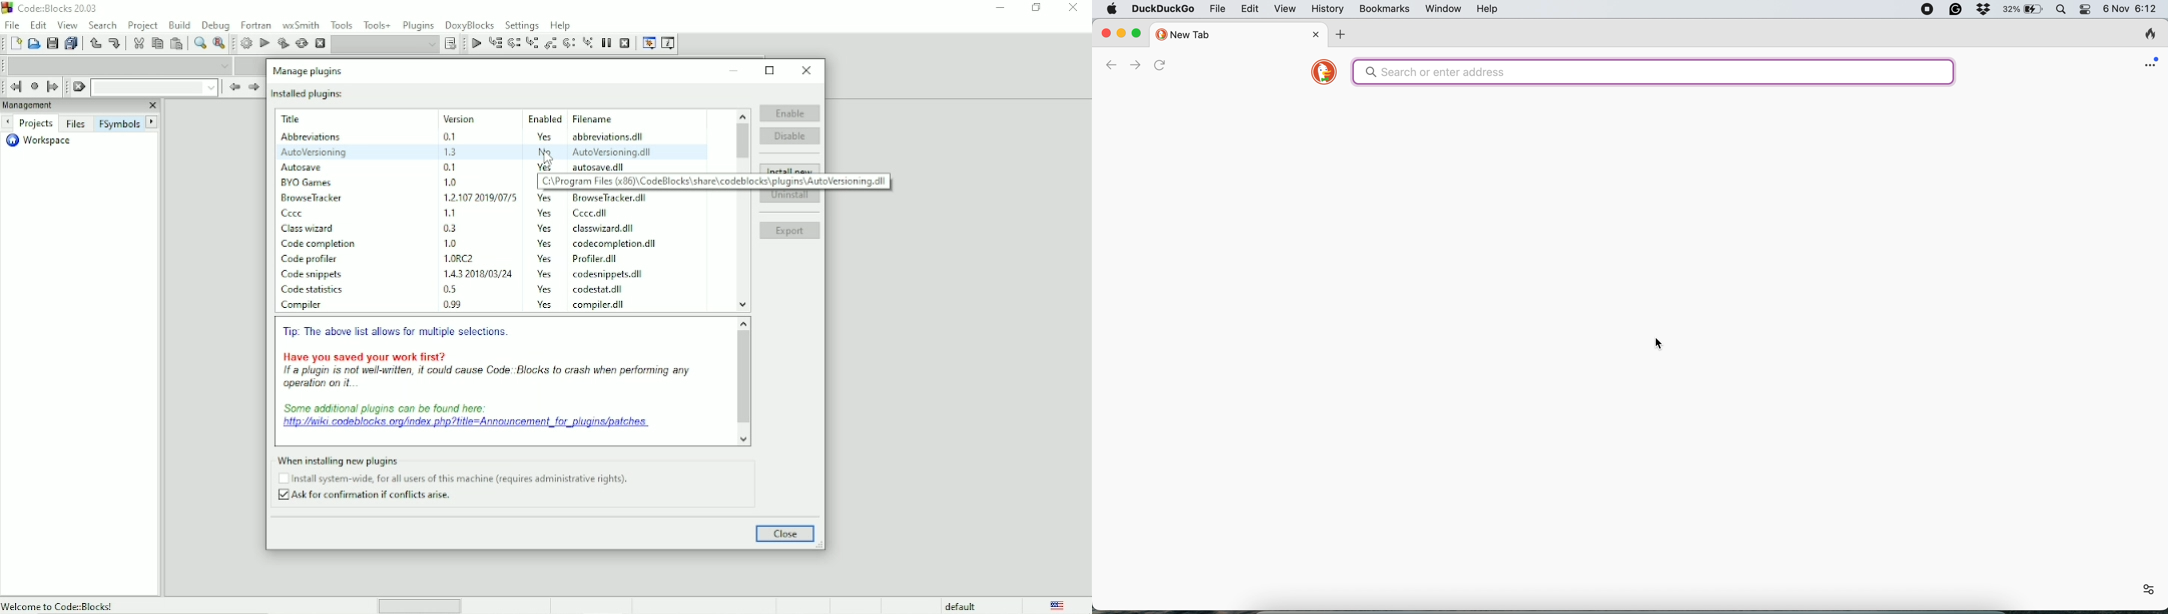 The height and width of the screenshot is (616, 2184). Describe the element at coordinates (1659, 342) in the screenshot. I see `cursor` at that location.